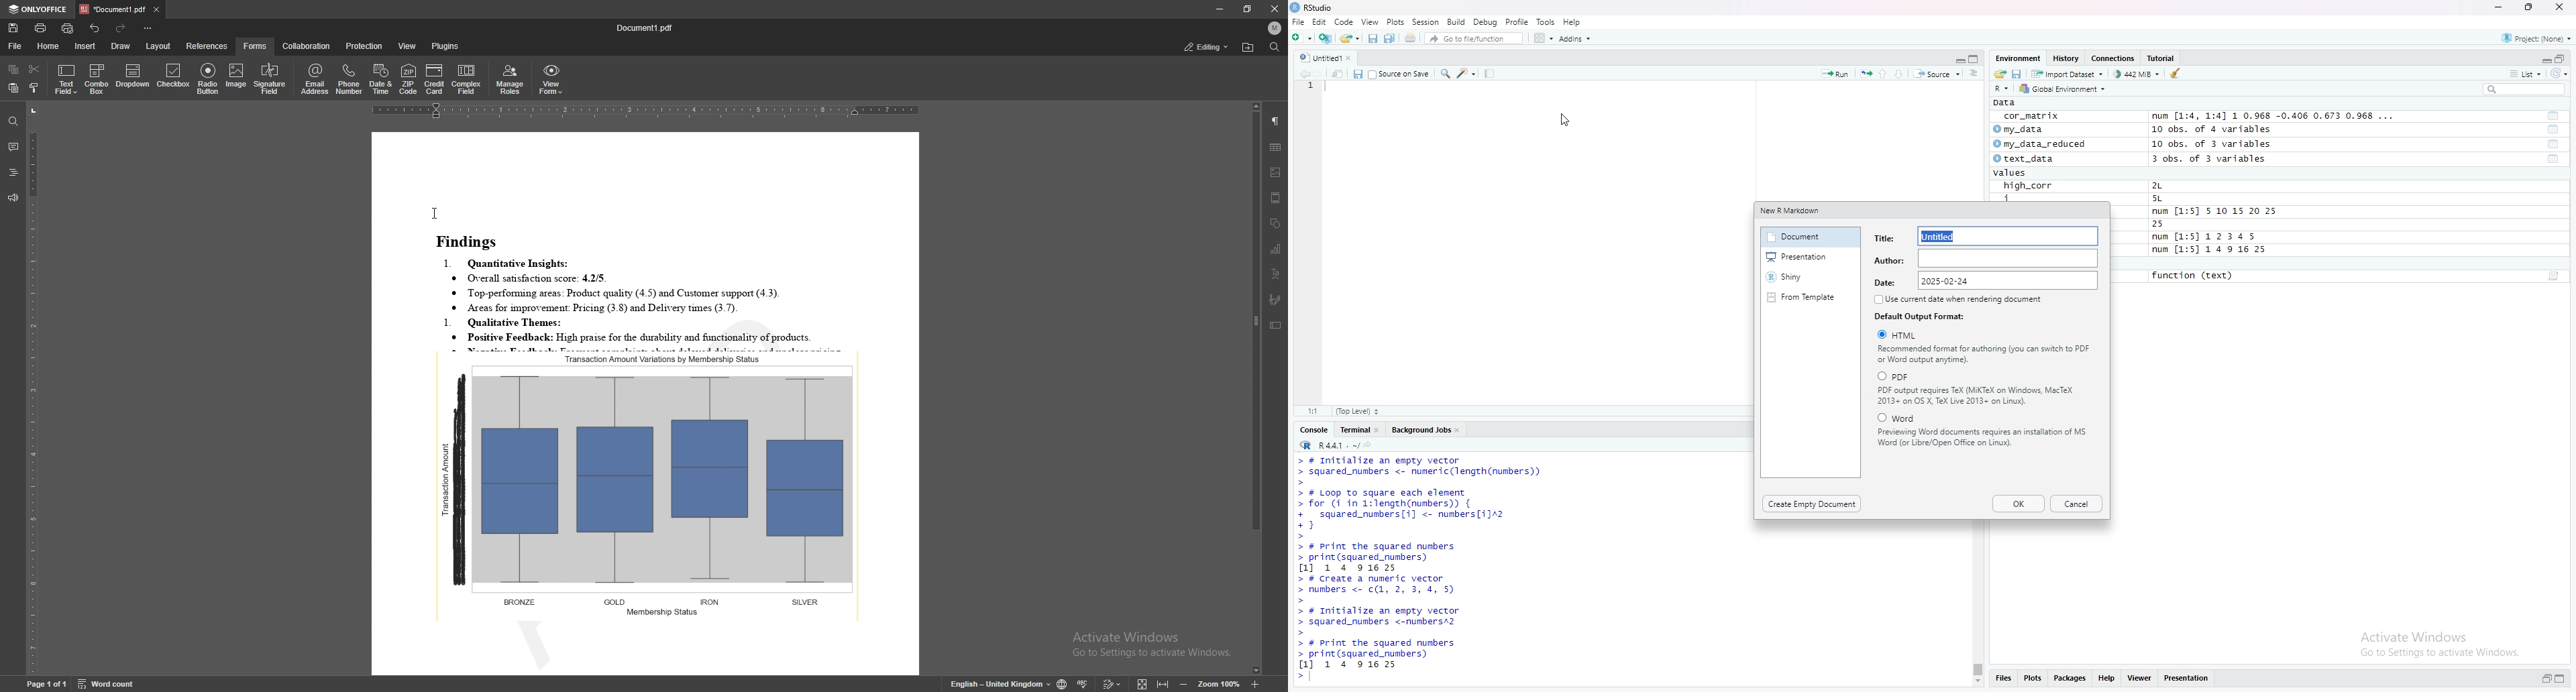 This screenshot has height=700, width=2576. Describe the element at coordinates (1460, 430) in the screenshot. I see `close` at that location.